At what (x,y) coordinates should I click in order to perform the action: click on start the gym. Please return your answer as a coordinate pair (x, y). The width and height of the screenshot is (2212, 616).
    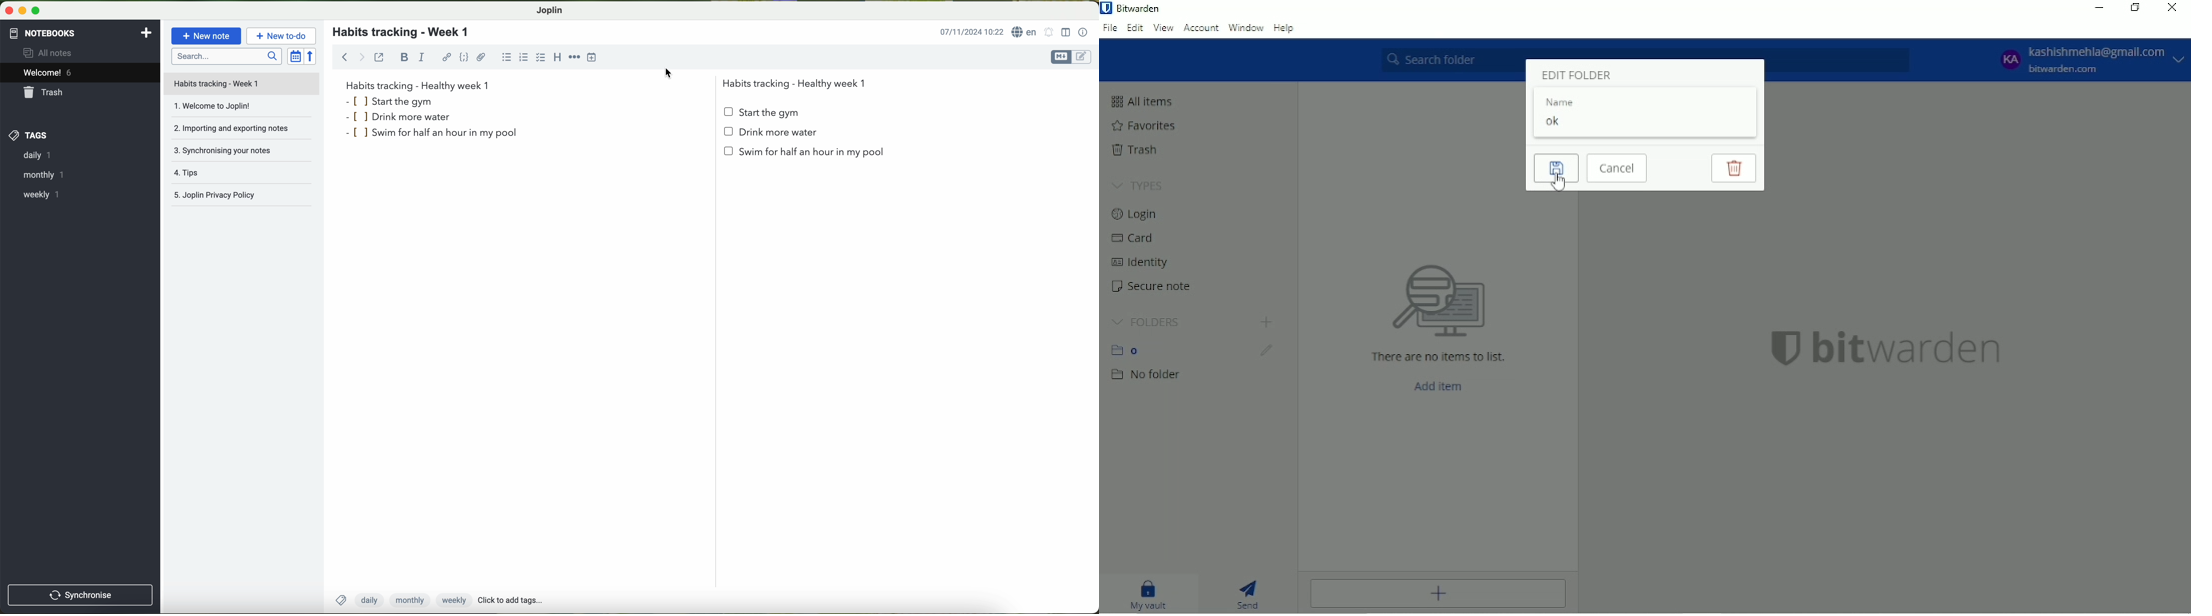
    Looking at the image, I should click on (763, 113).